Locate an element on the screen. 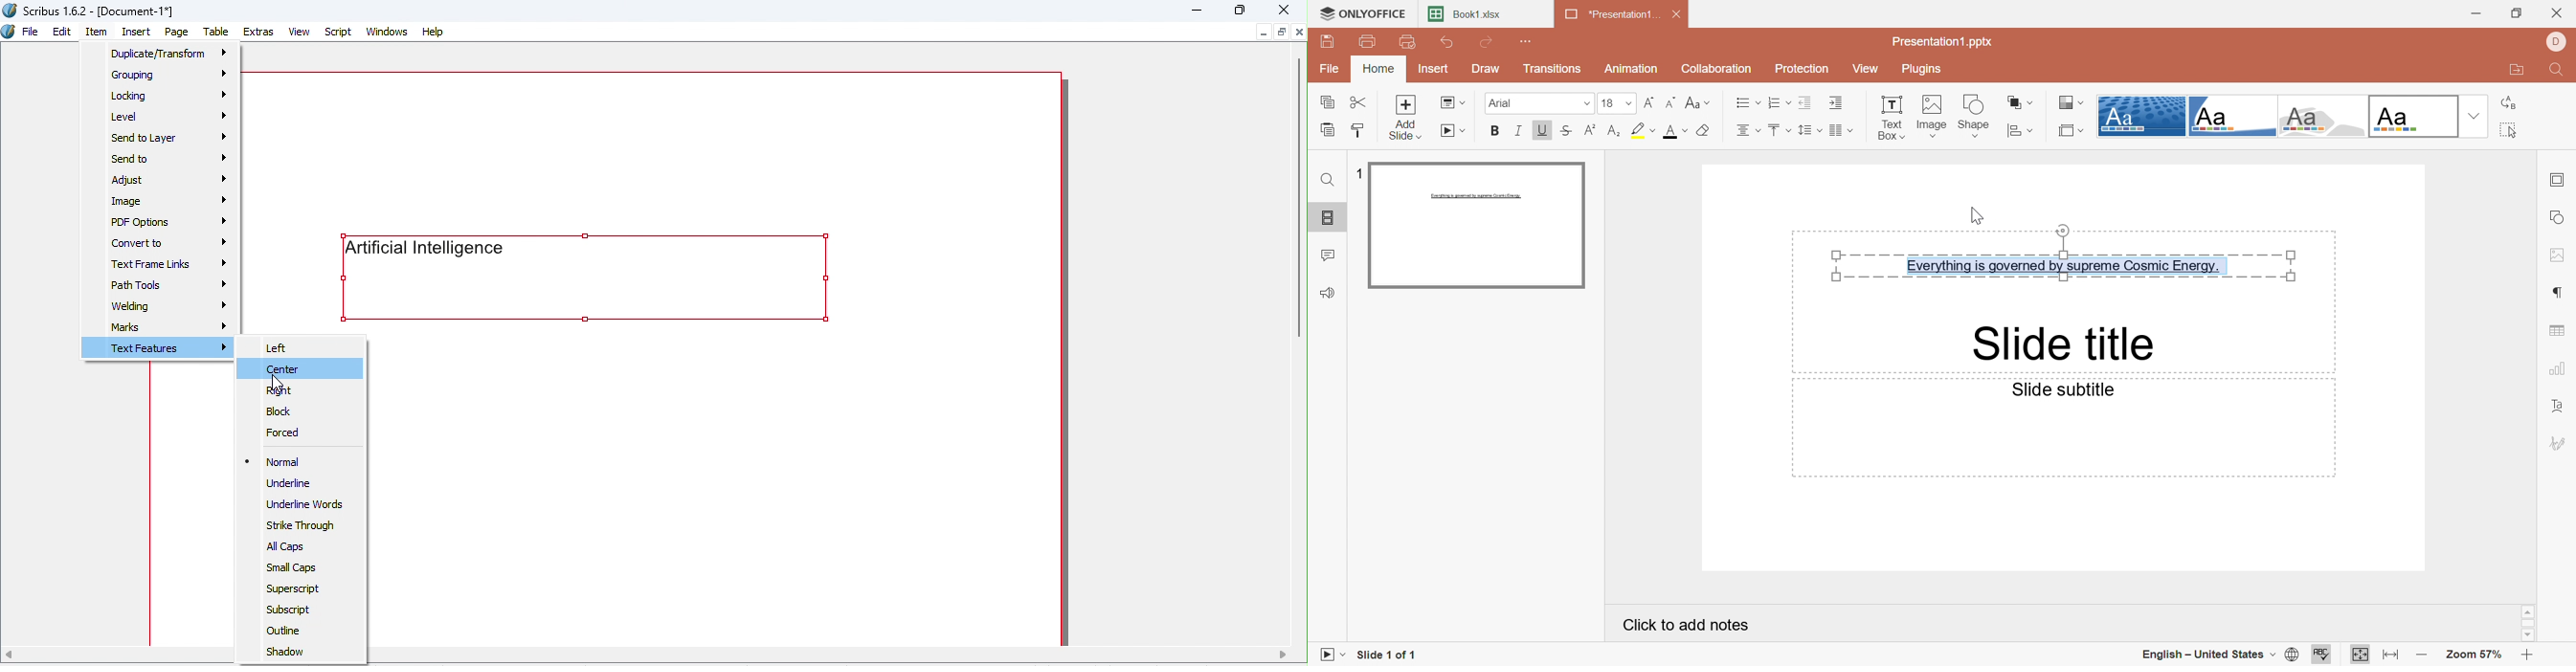 The image size is (2576, 672). Windows is located at coordinates (390, 32).